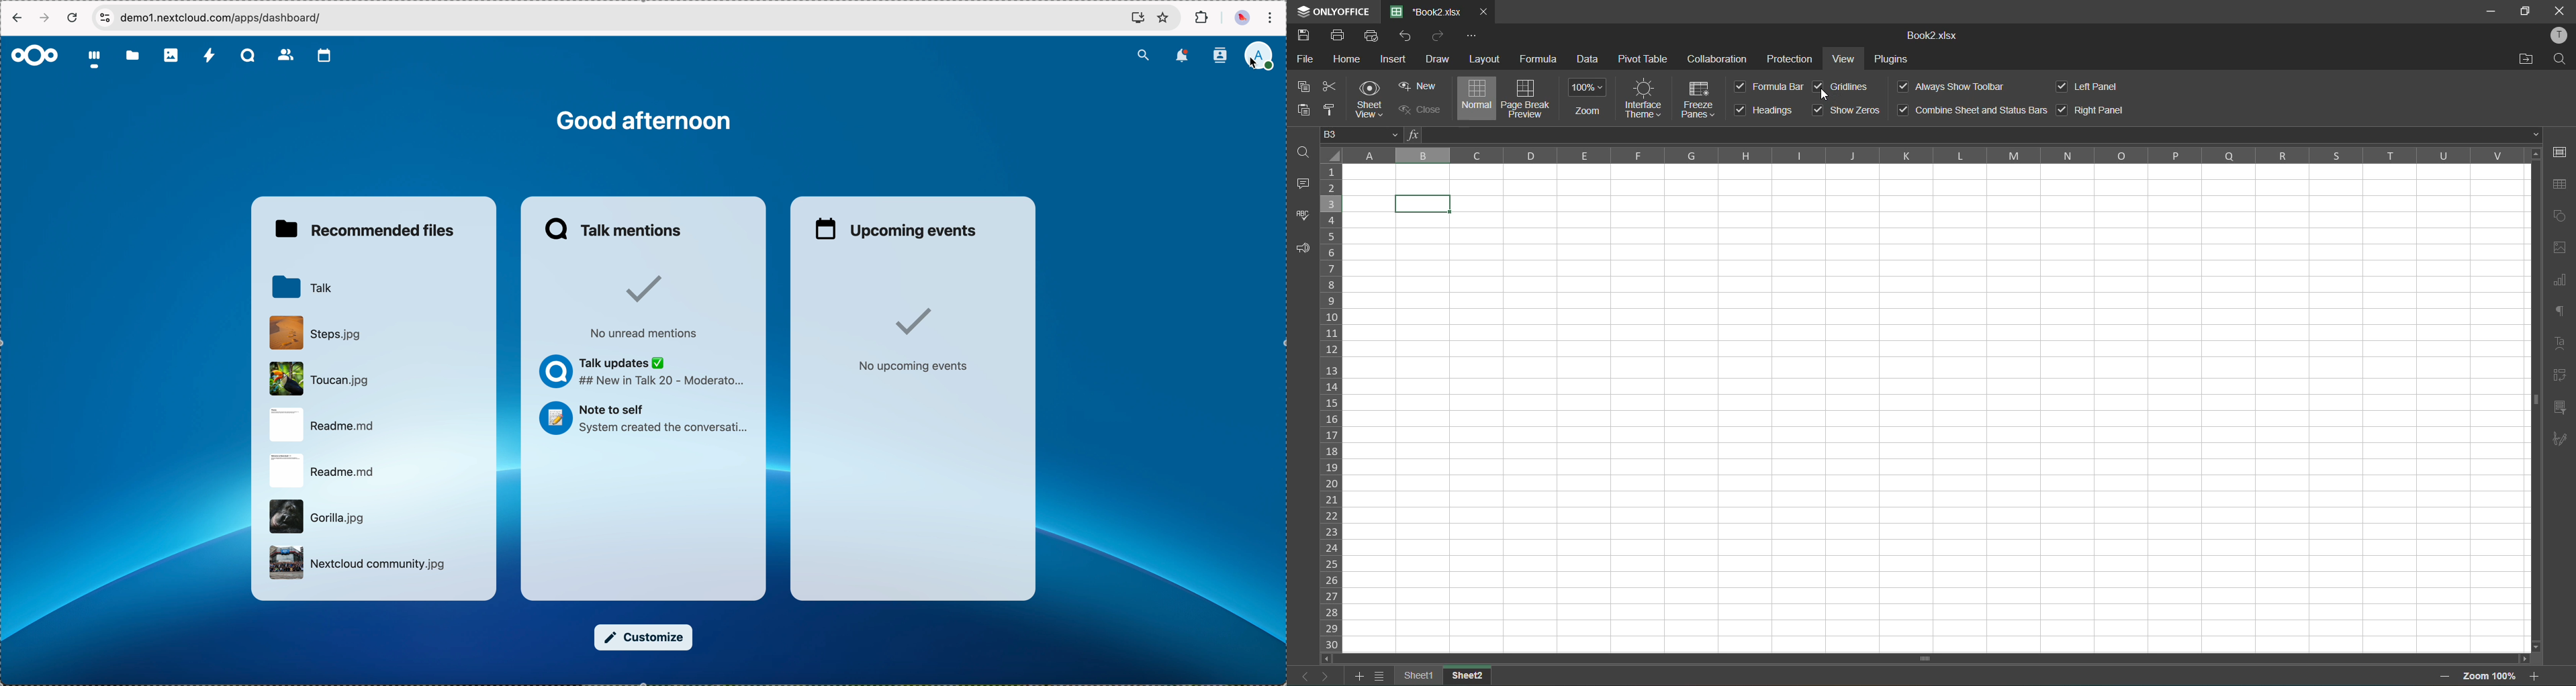  Describe the element at coordinates (1526, 99) in the screenshot. I see `page break preview` at that location.